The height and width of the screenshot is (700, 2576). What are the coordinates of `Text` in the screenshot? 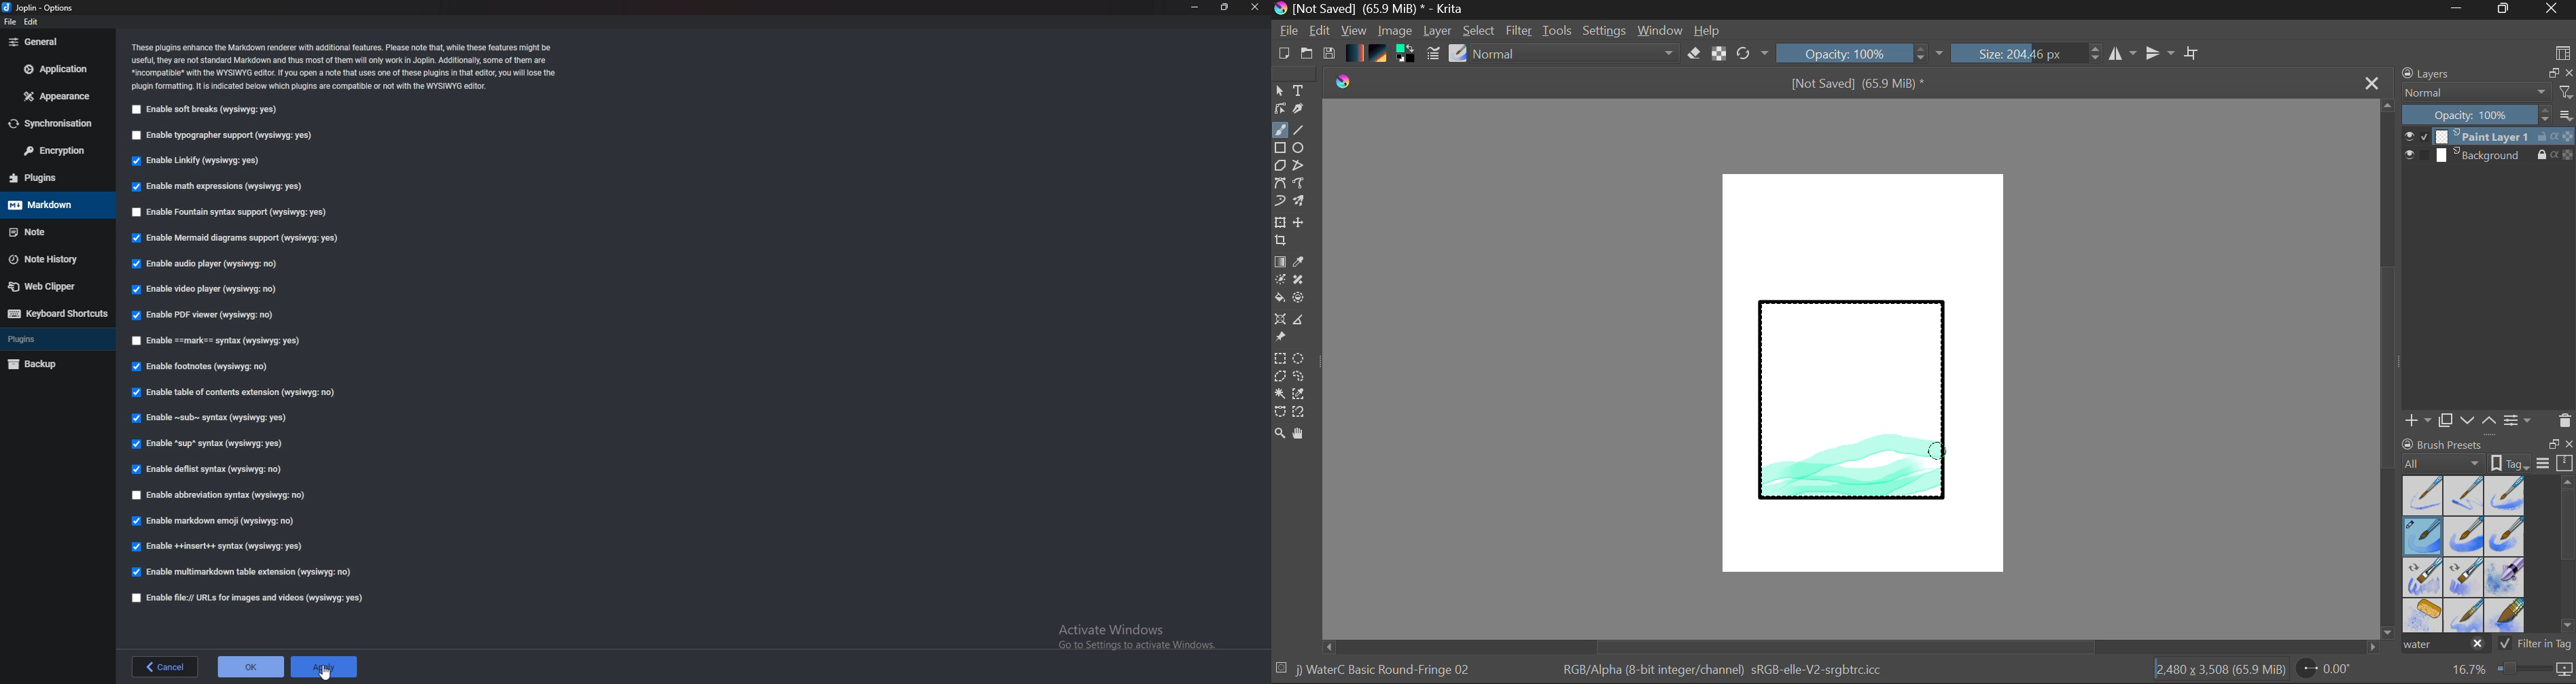 It's located at (1299, 89).